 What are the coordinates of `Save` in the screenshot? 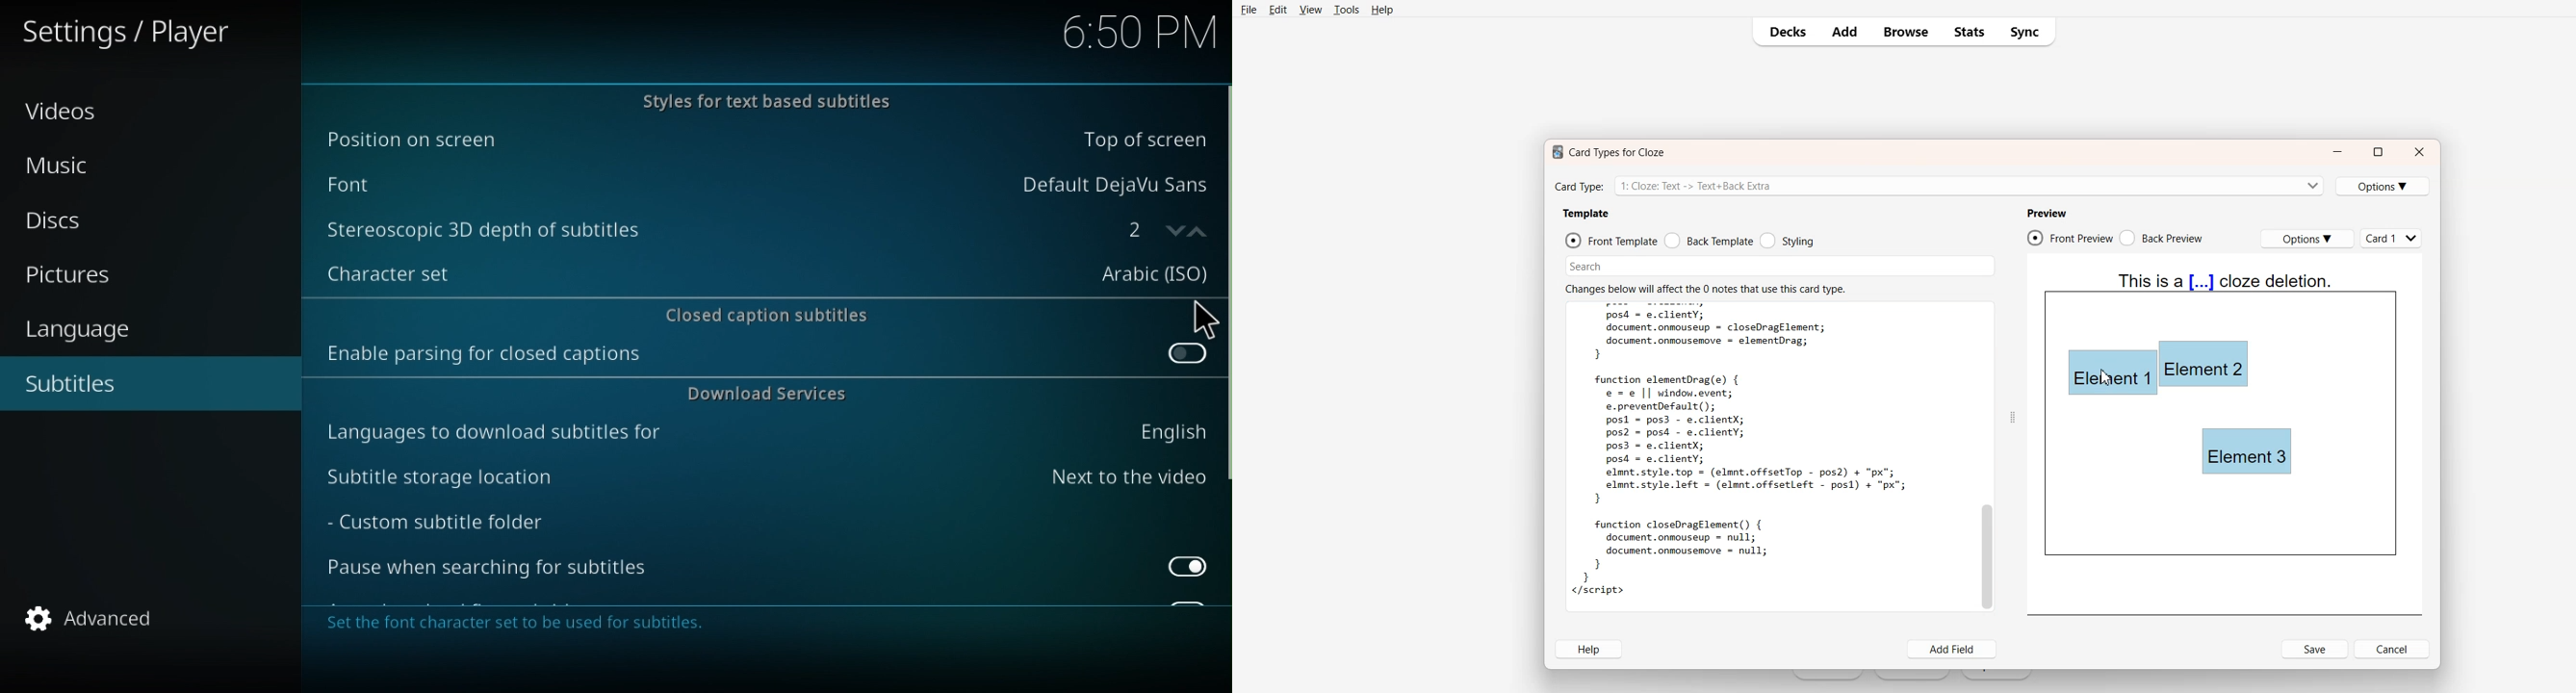 It's located at (2315, 649).